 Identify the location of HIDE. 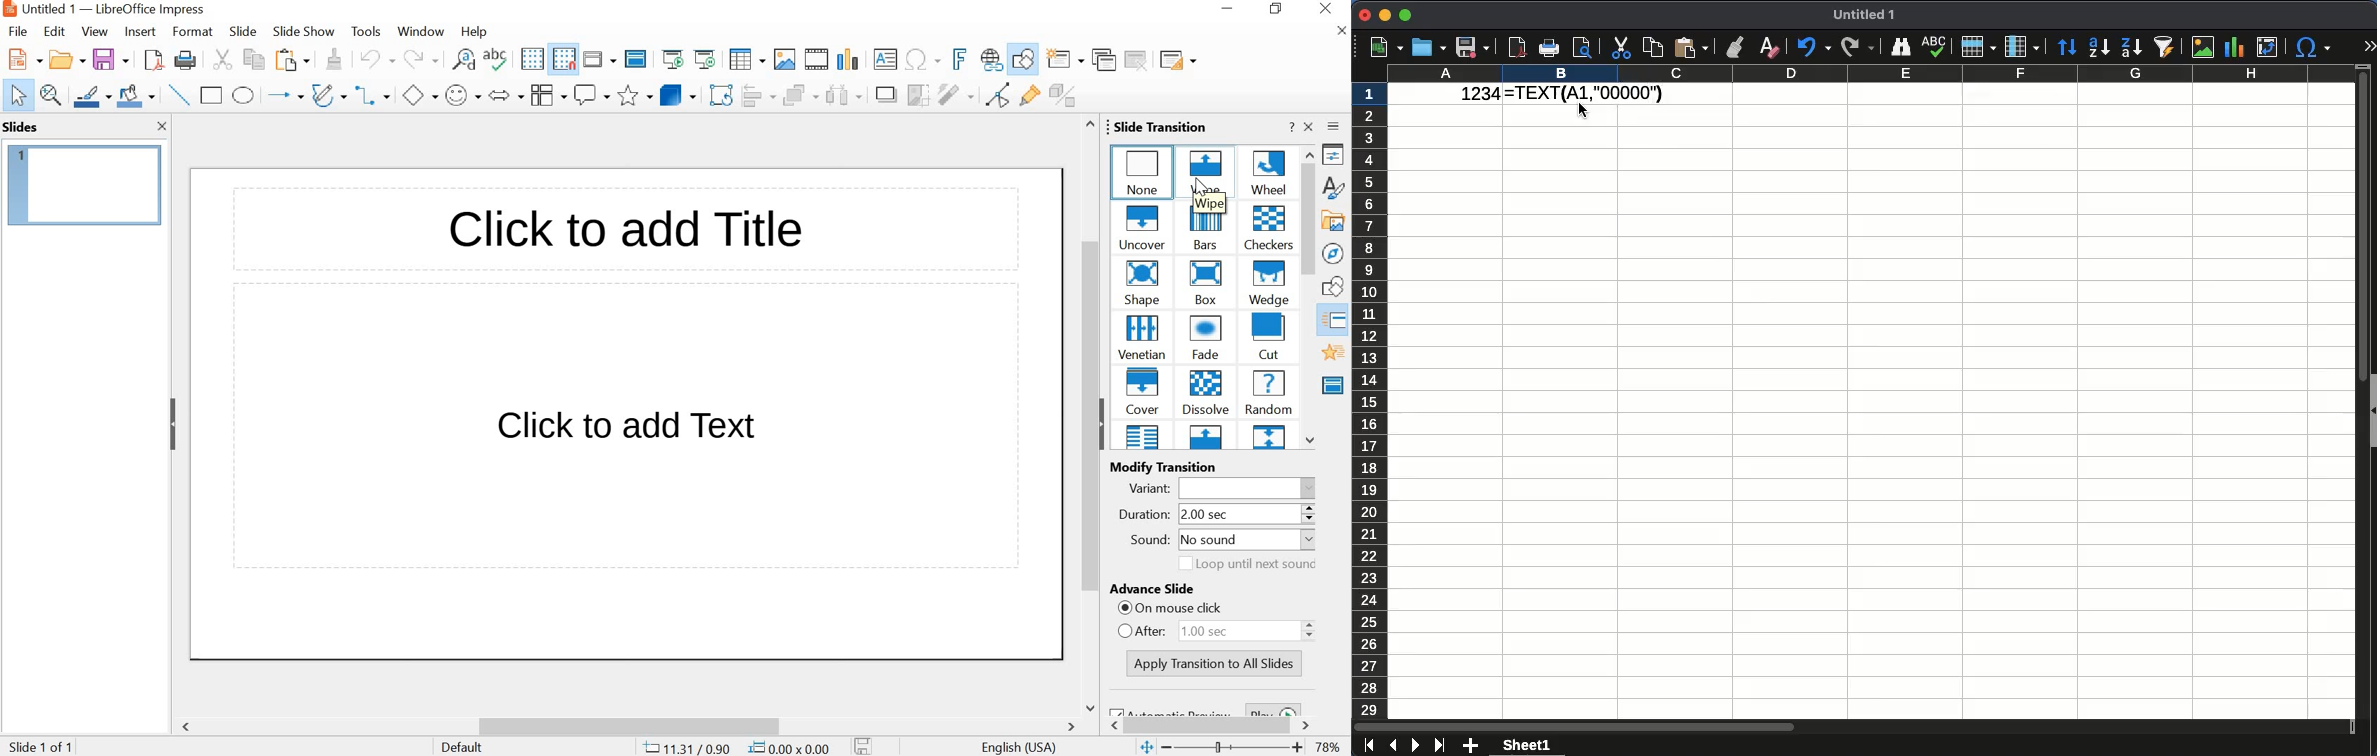
(1100, 424).